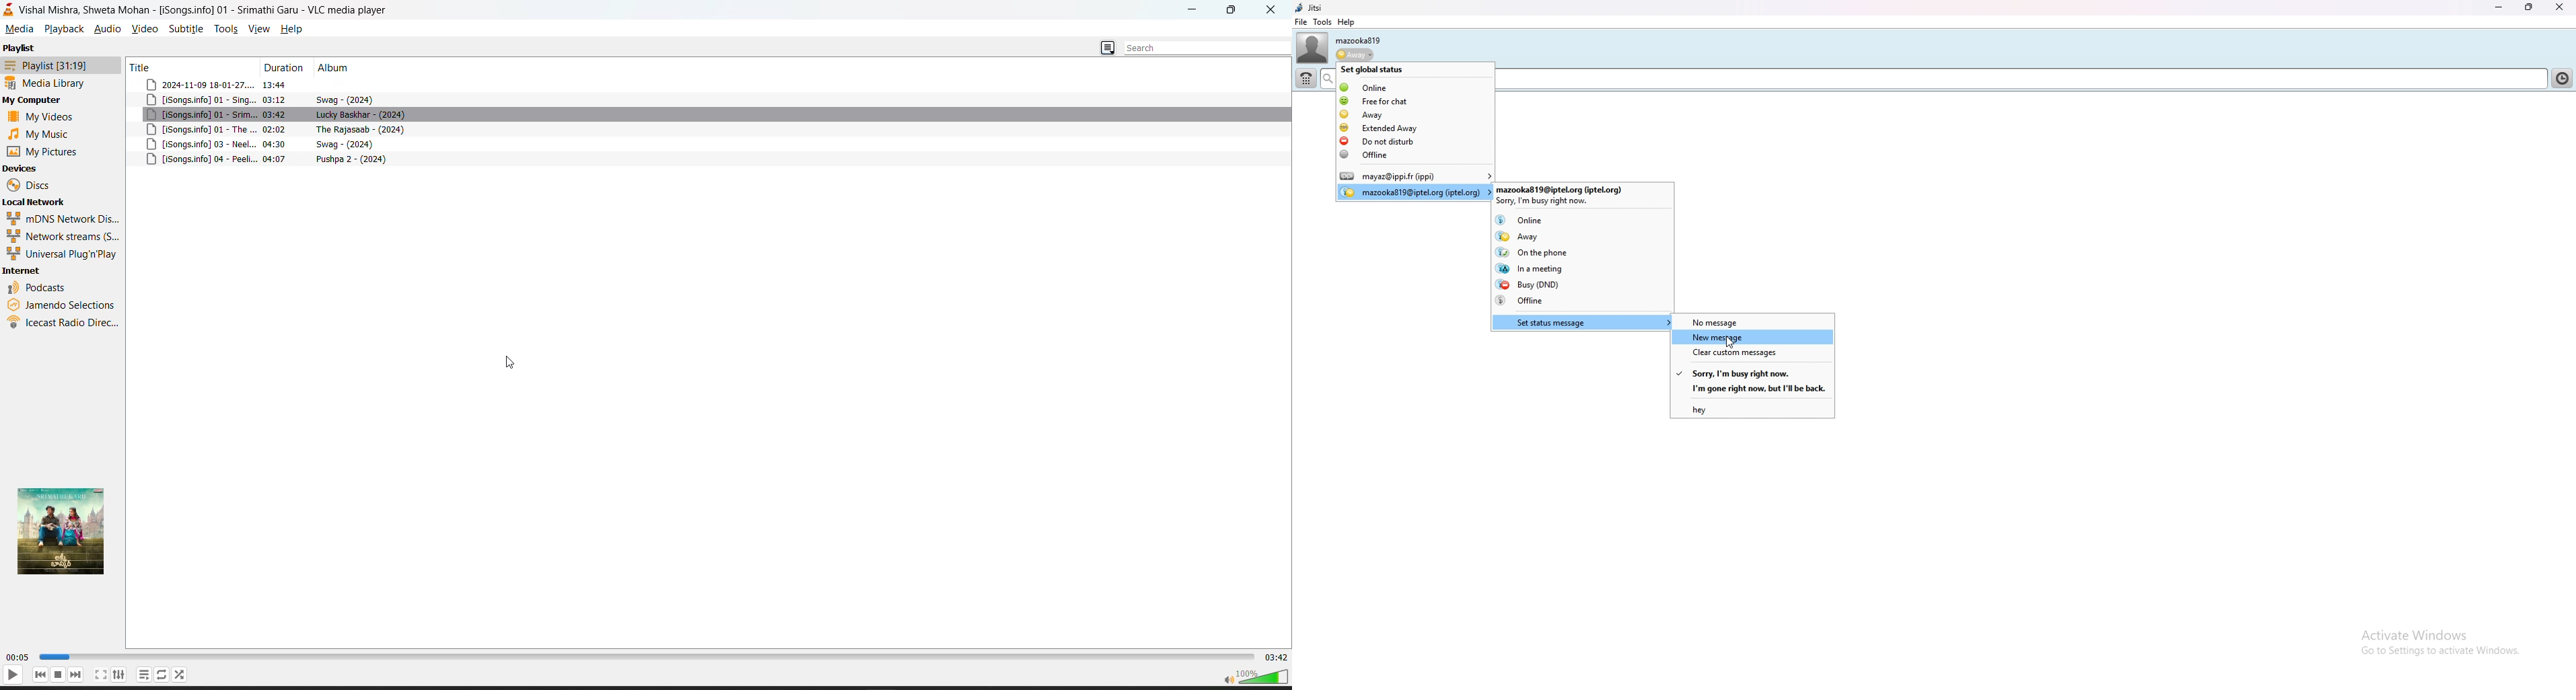  Describe the element at coordinates (186, 28) in the screenshot. I see `subtitle` at that location.